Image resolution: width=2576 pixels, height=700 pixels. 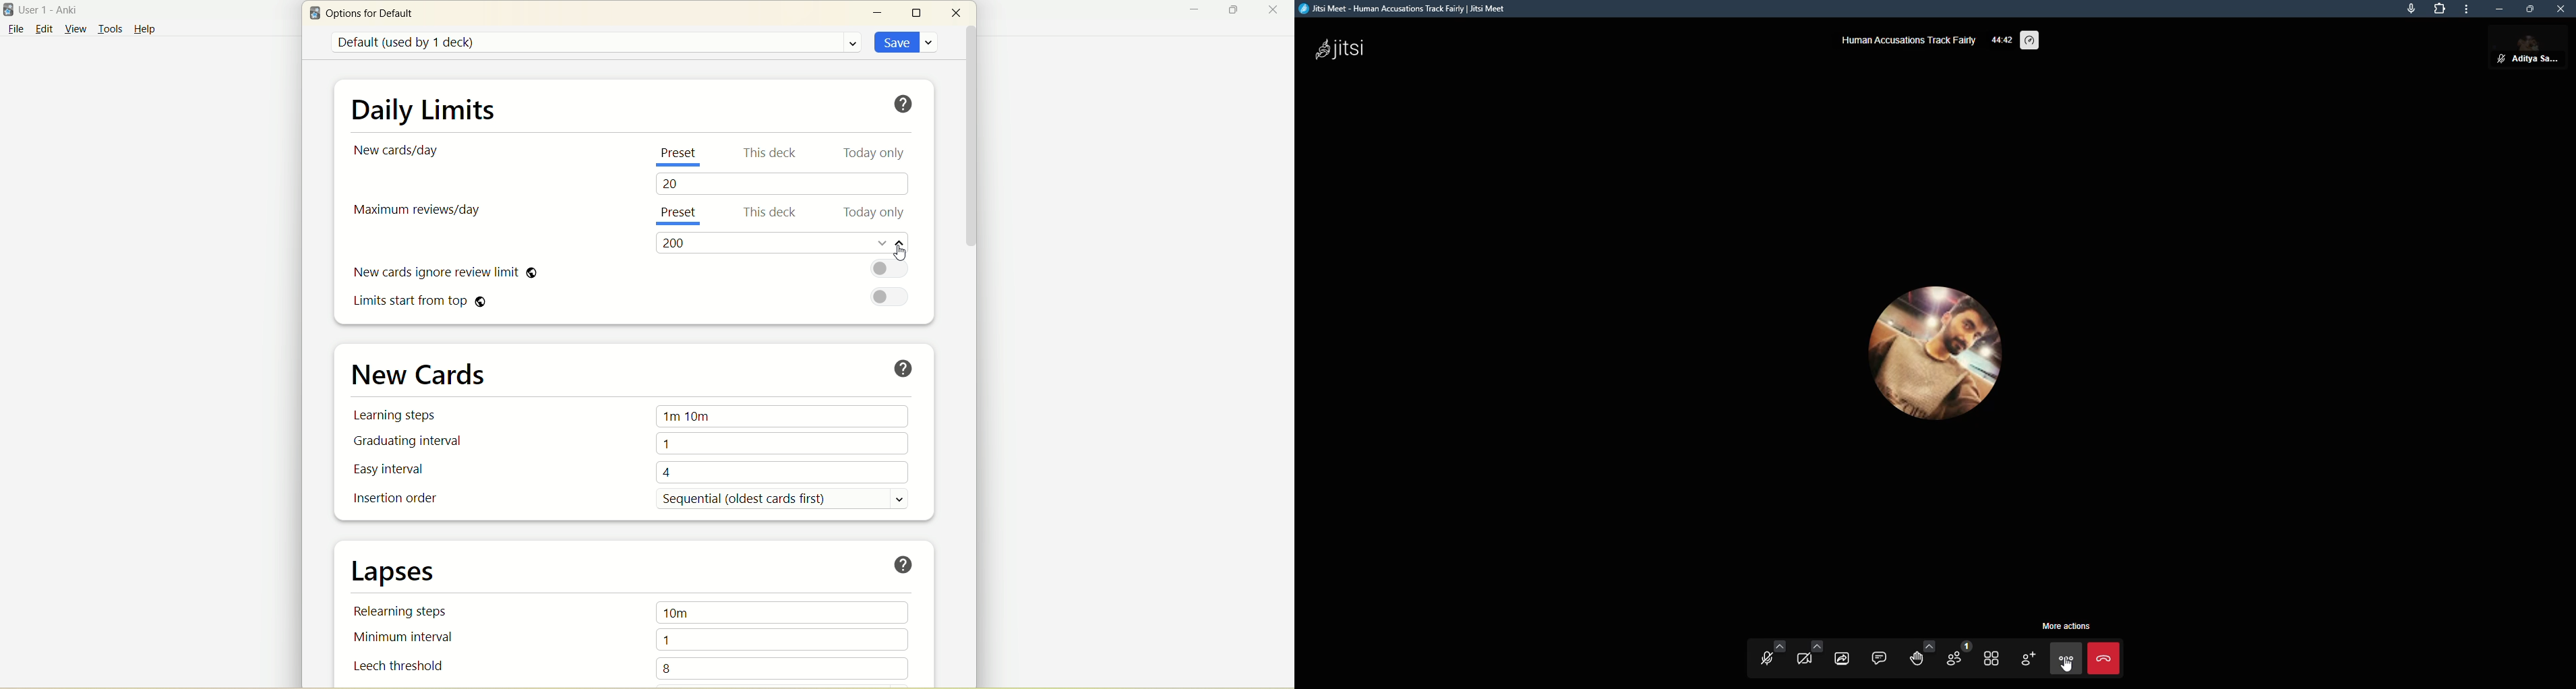 What do you see at coordinates (1841, 658) in the screenshot?
I see `share screen` at bounding box center [1841, 658].